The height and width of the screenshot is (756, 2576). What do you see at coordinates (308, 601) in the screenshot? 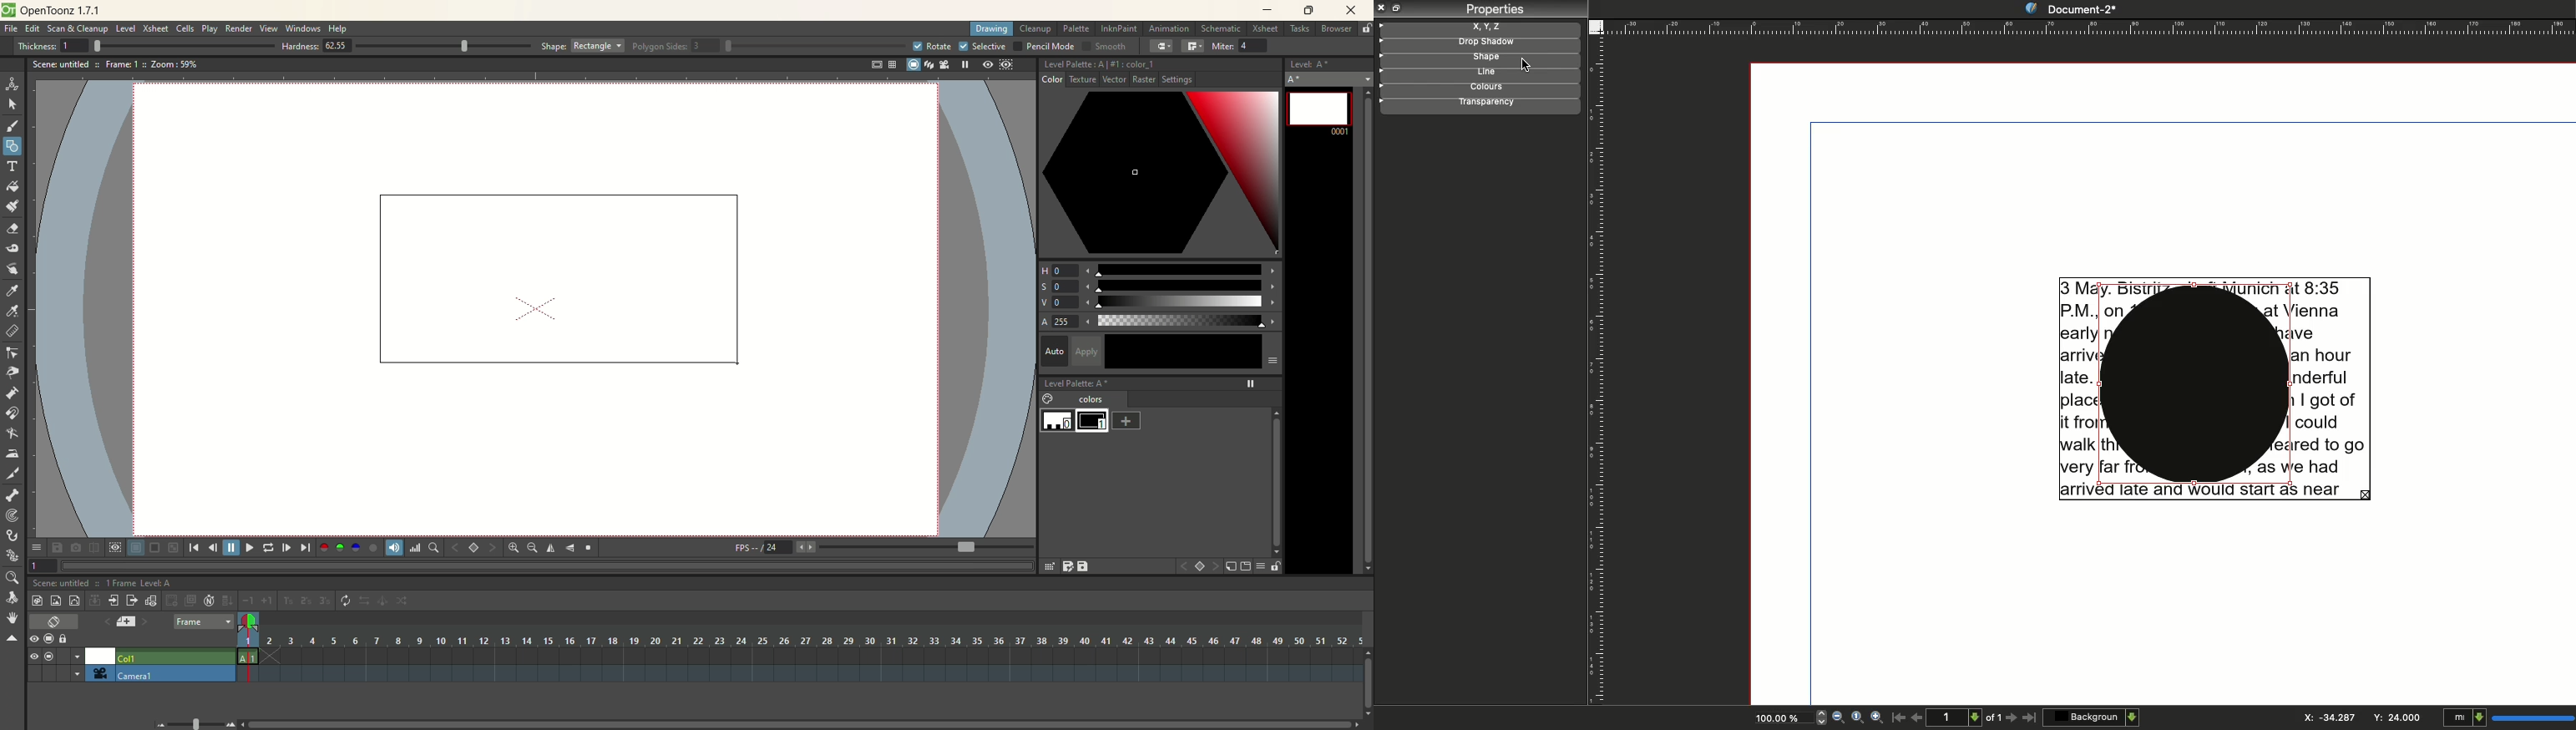
I see `reframe on 2's` at bounding box center [308, 601].